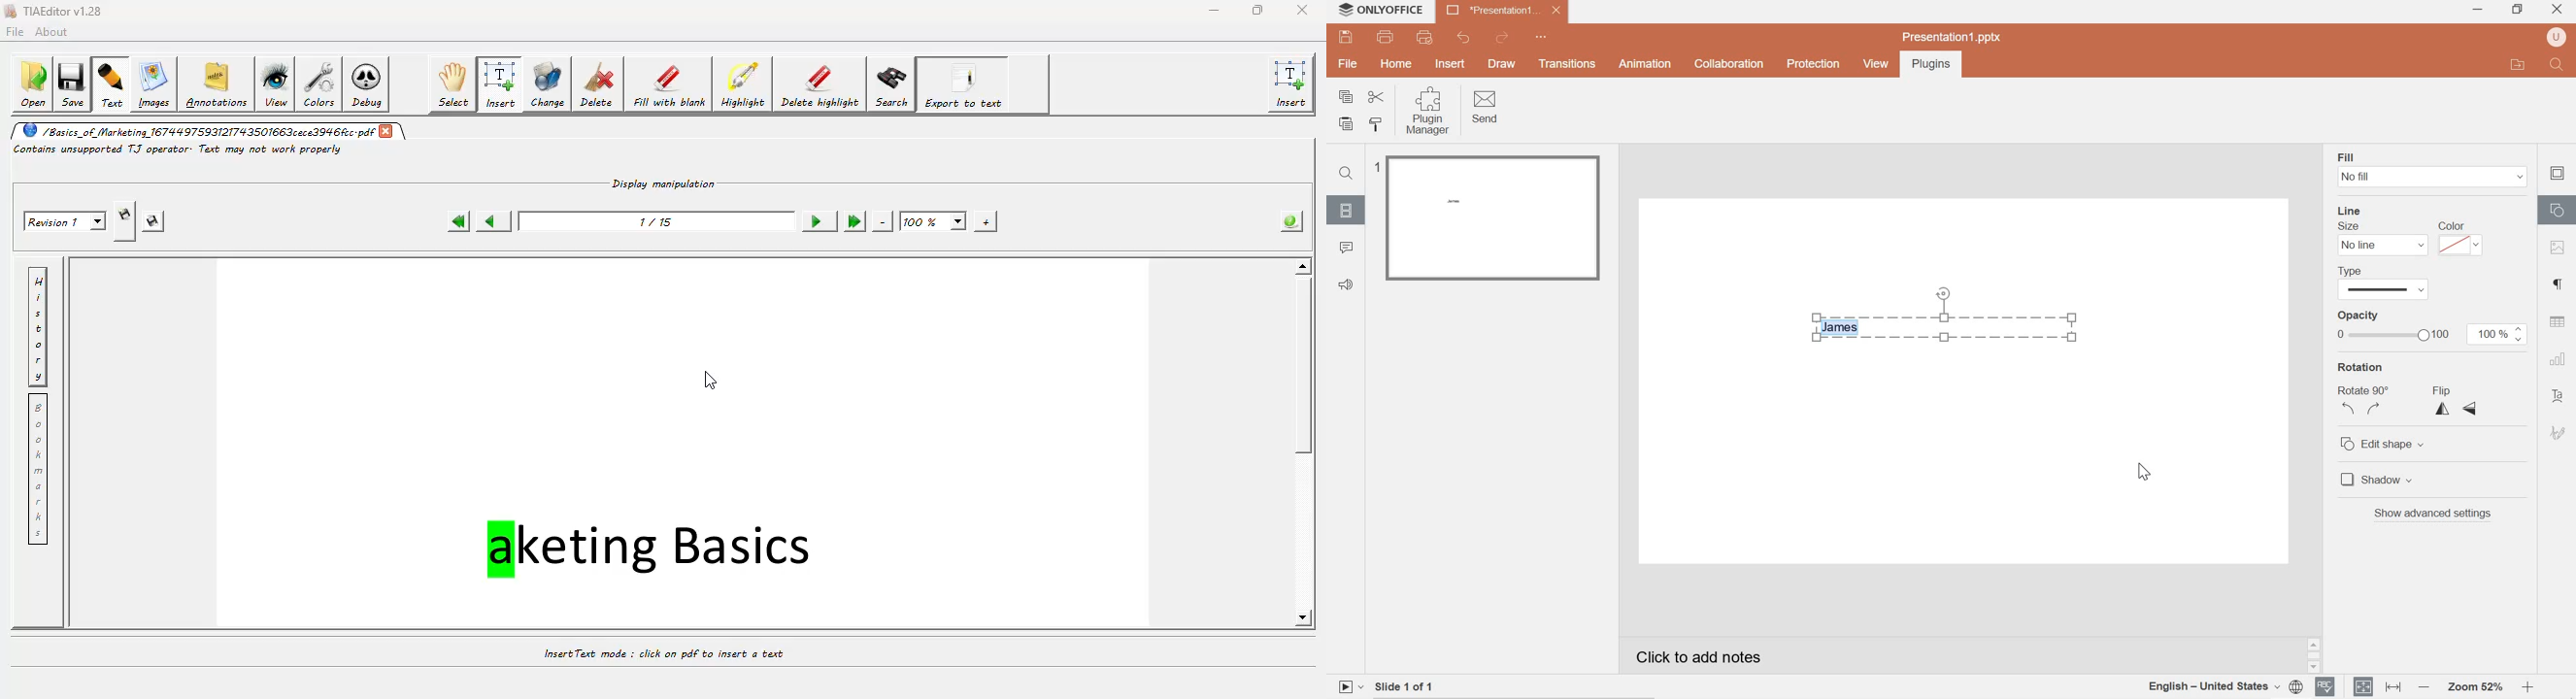 This screenshot has width=2576, height=700. I want to click on shape settings, so click(2559, 210).